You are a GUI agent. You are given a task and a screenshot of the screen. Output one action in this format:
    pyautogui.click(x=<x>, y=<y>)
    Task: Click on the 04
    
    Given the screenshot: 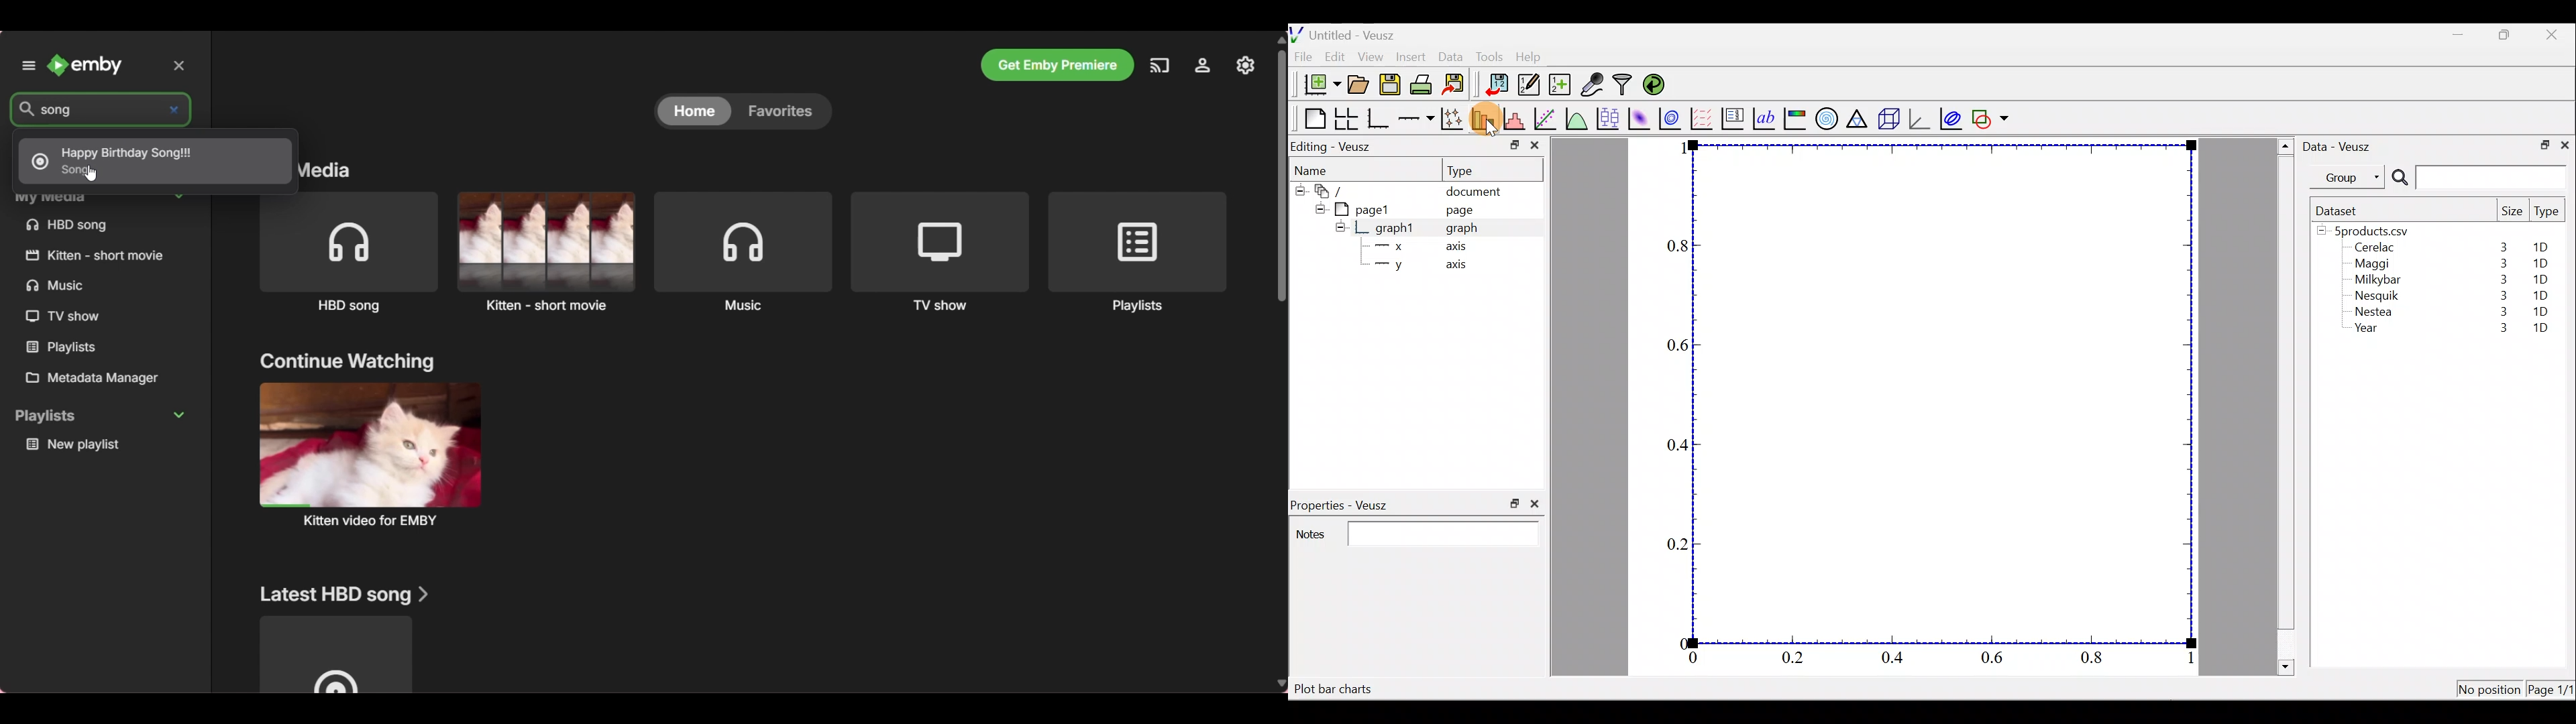 What is the action you would take?
    pyautogui.click(x=1672, y=447)
    